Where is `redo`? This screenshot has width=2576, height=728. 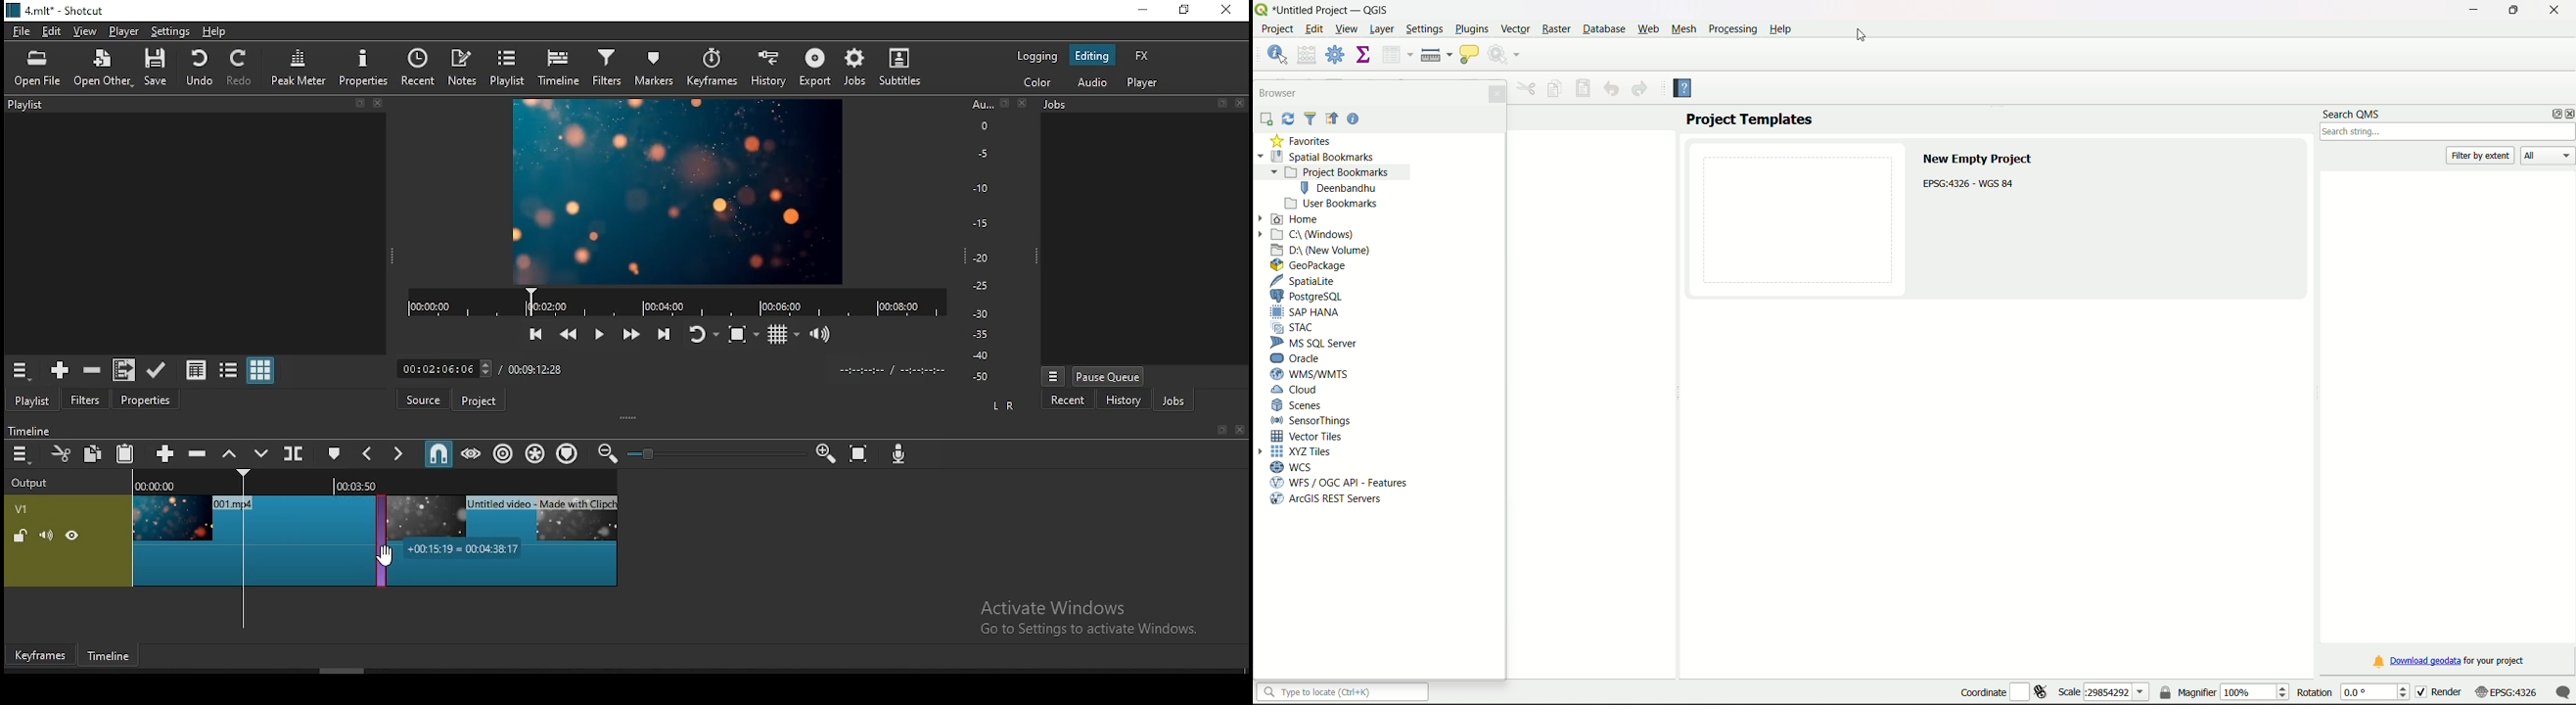
redo is located at coordinates (242, 68).